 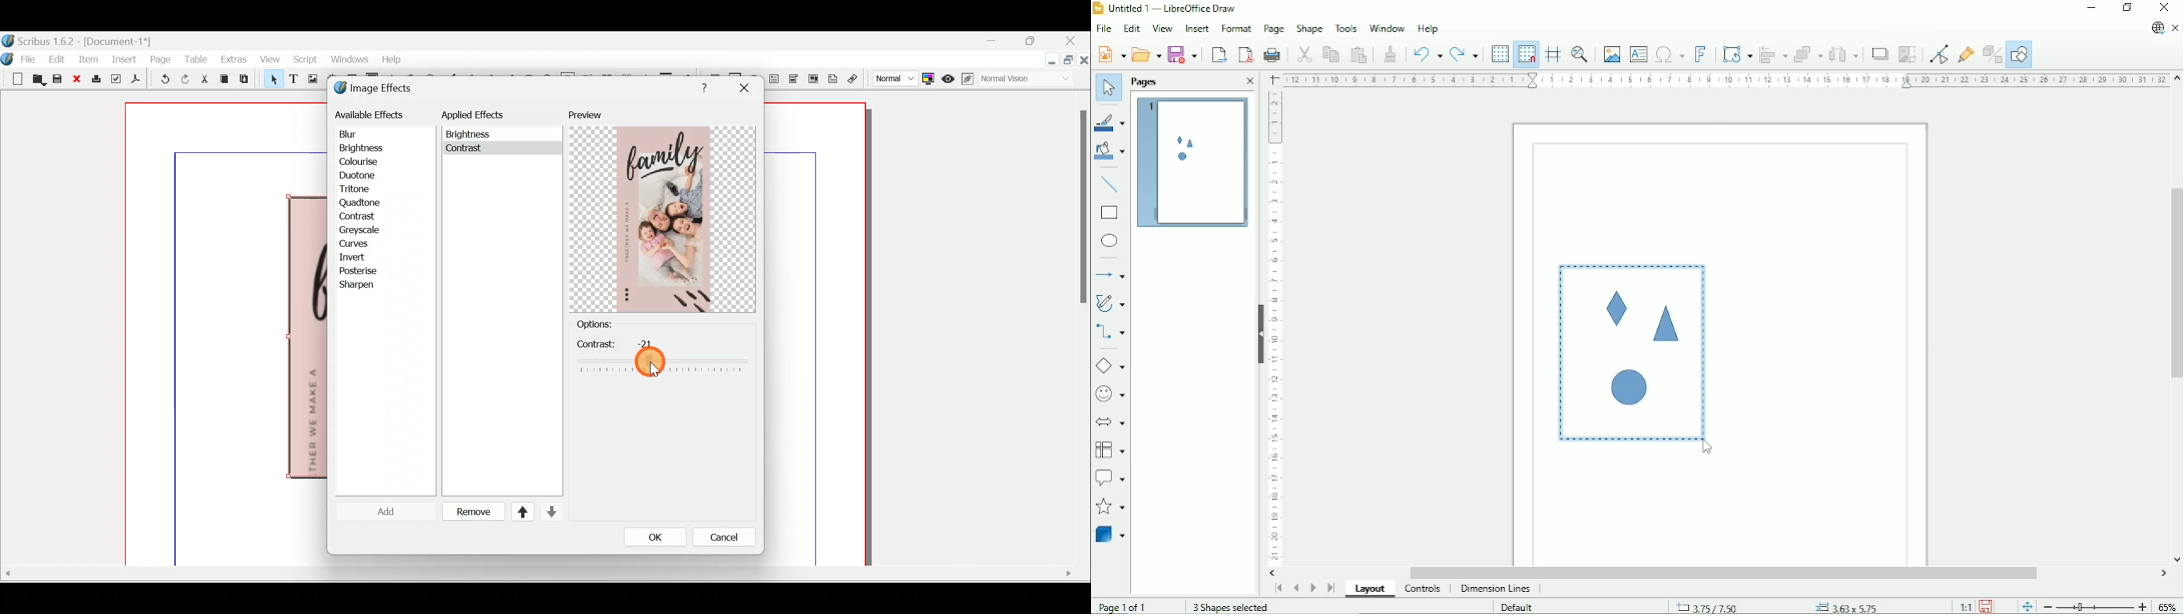 I want to click on Close, so click(x=1072, y=42).